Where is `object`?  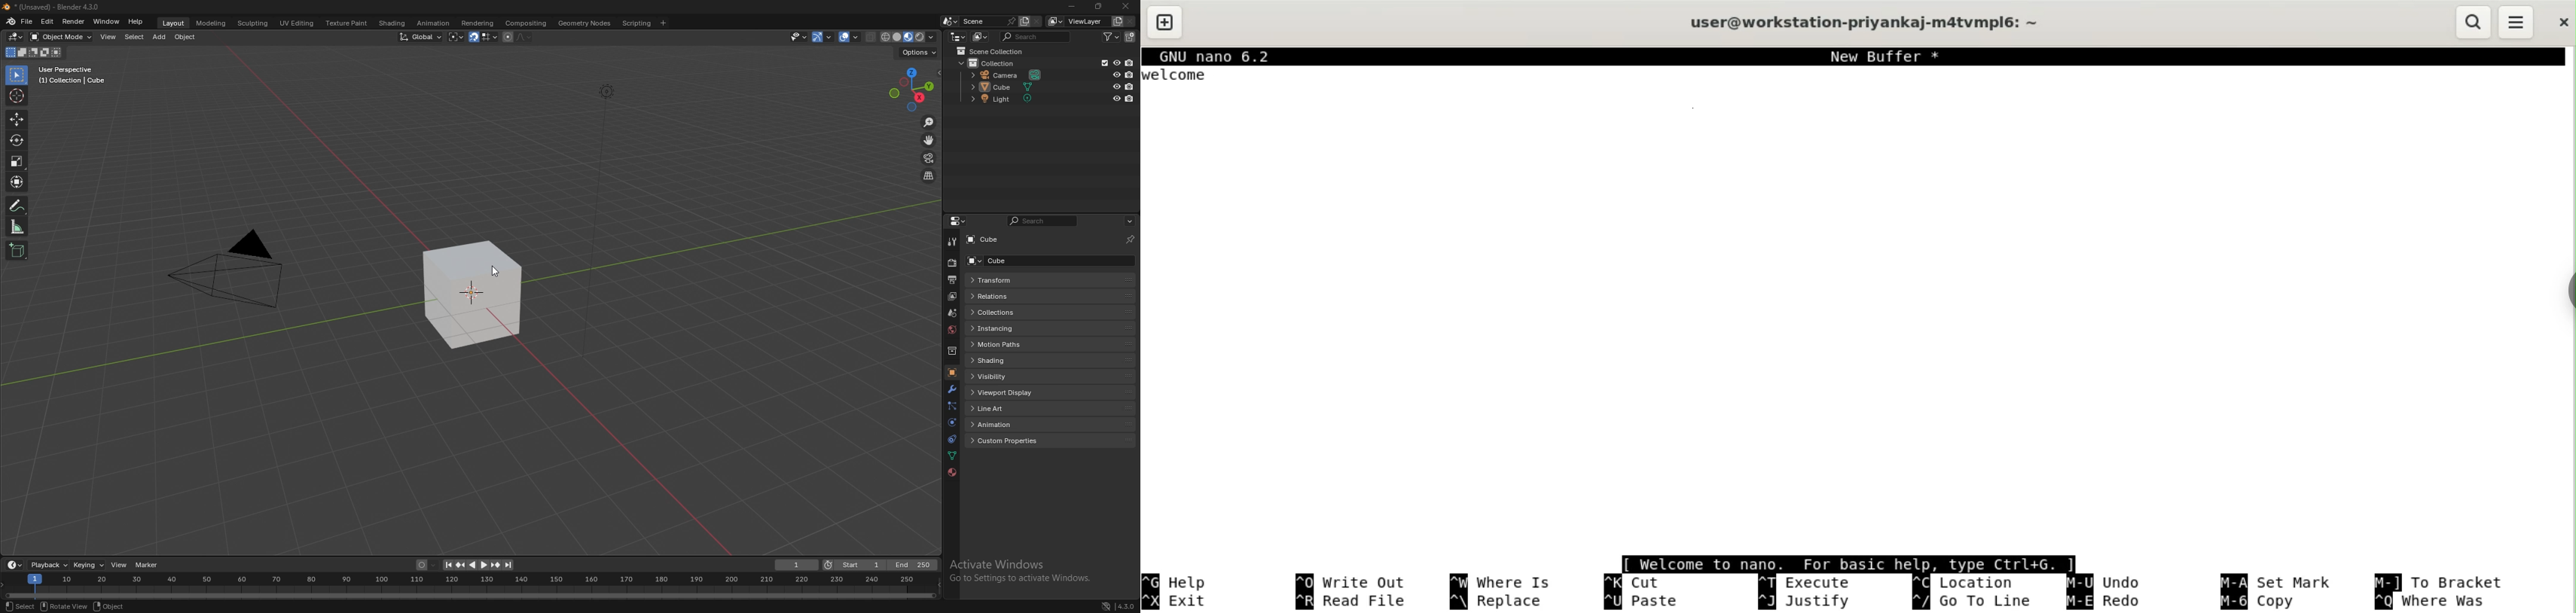 object is located at coordinates (109, 607).